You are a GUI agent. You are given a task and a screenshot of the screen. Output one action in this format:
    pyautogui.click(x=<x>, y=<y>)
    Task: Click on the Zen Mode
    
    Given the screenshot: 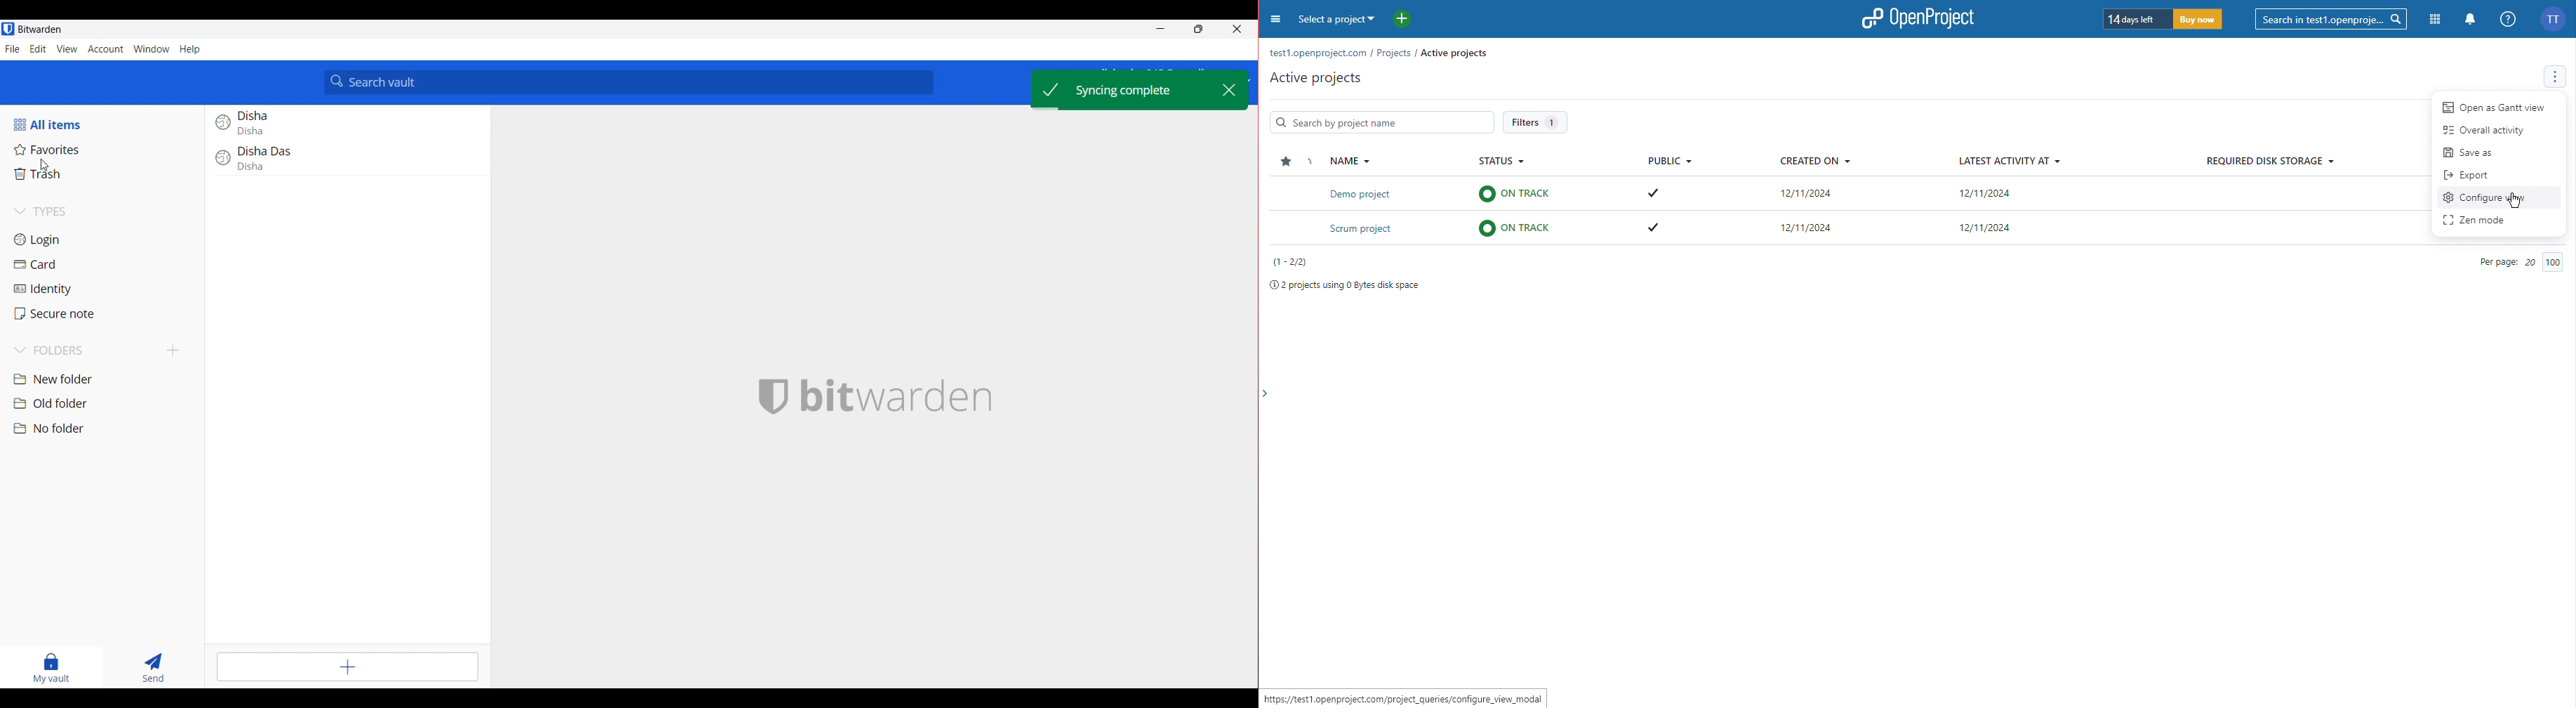 What is the action you would take?
    pyautogui.click(x=2479, y=222)
    